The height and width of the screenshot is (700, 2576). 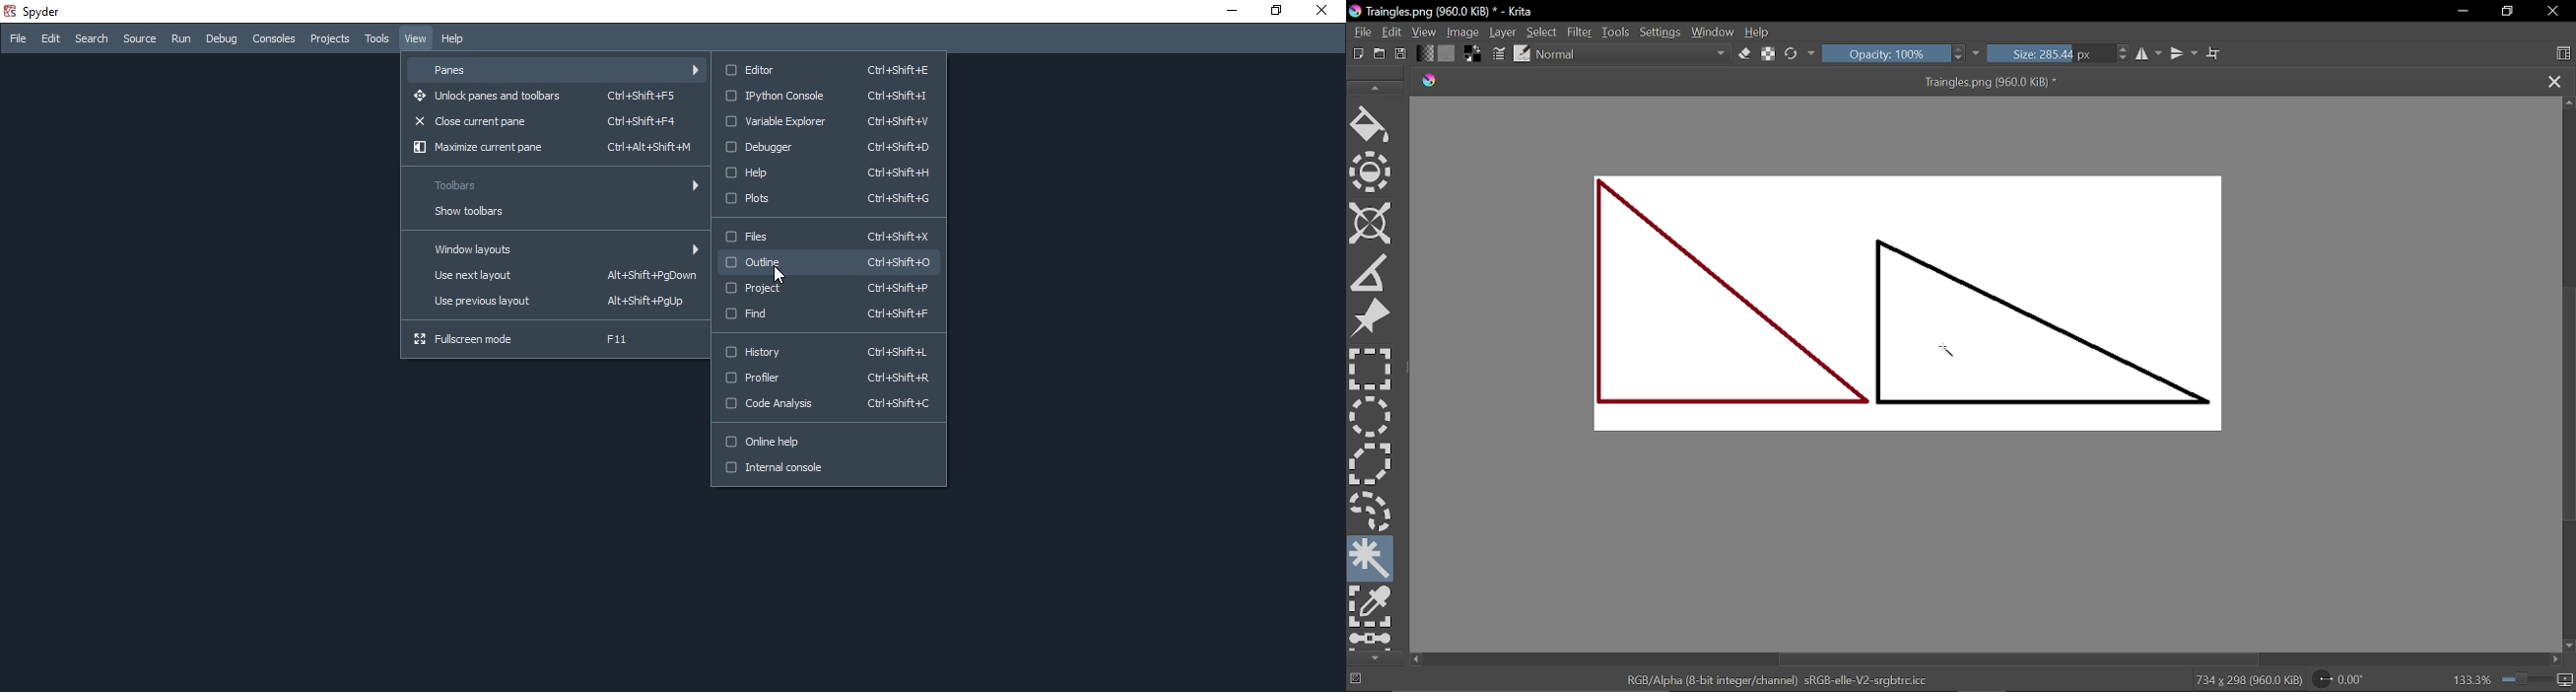 What do you see at coordinates (1370, 225) in the screenshot?
I see `Assistant tool` at bounding box center [1370, 225].